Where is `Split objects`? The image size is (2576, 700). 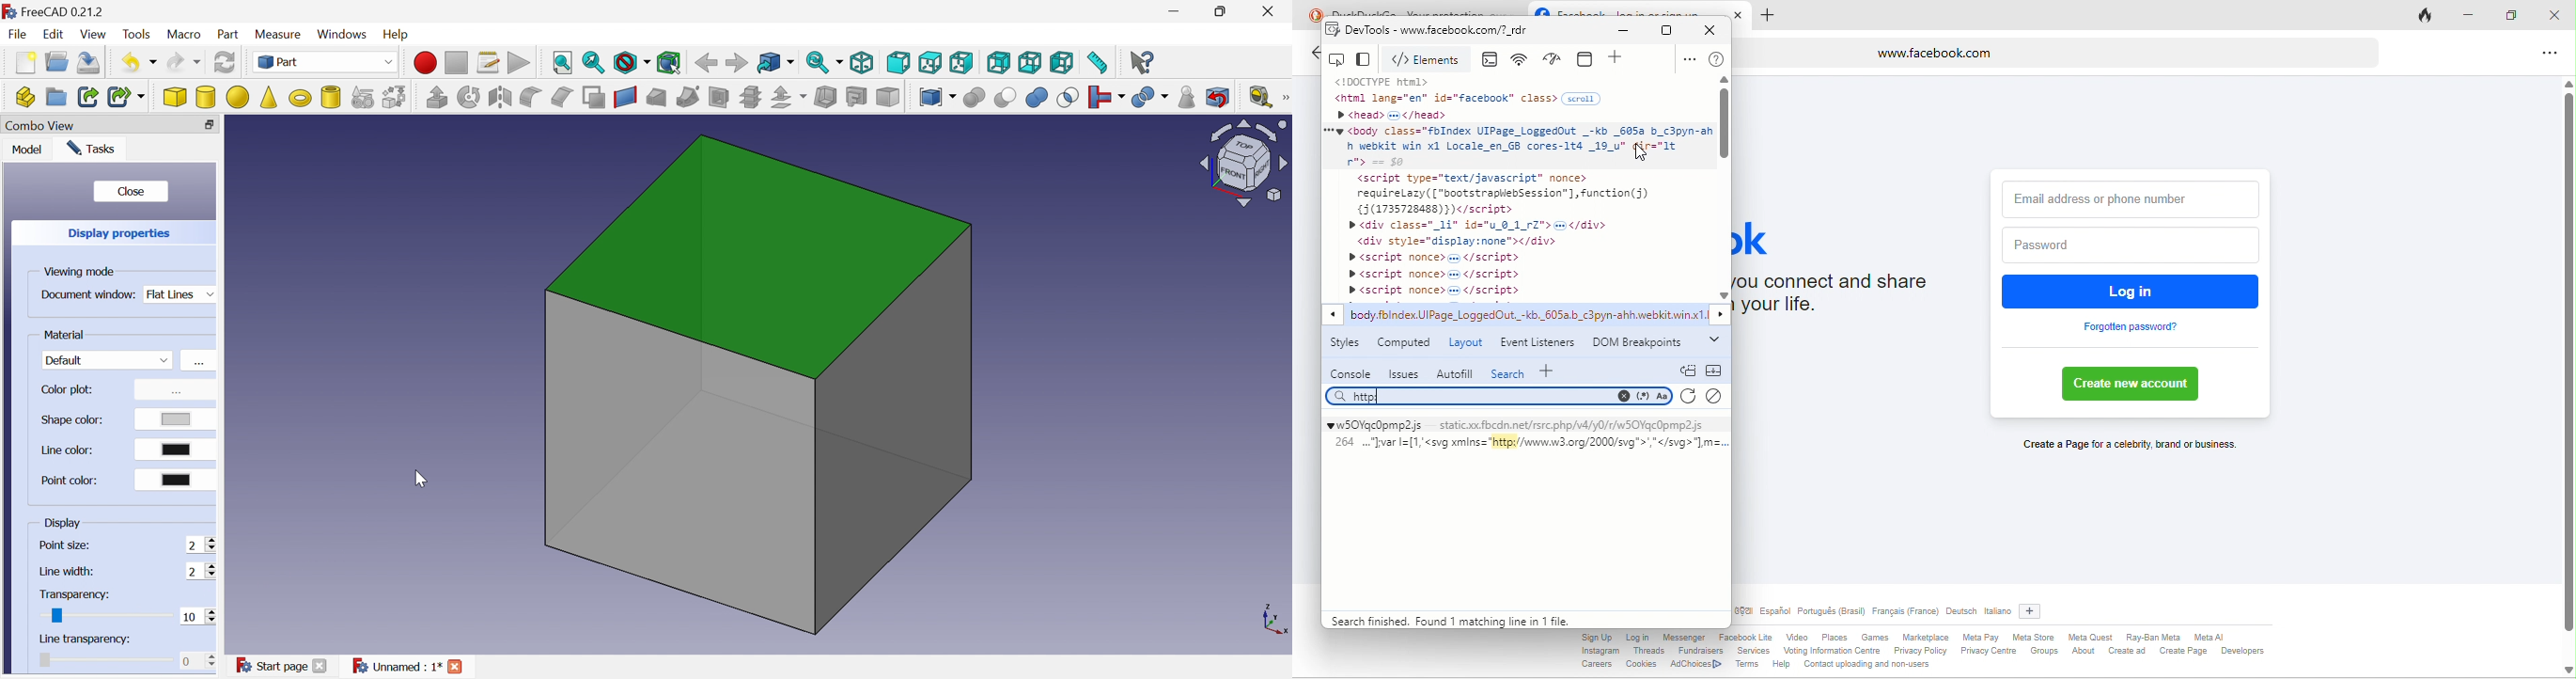
Split objects is located at coordinates (1151, 98).